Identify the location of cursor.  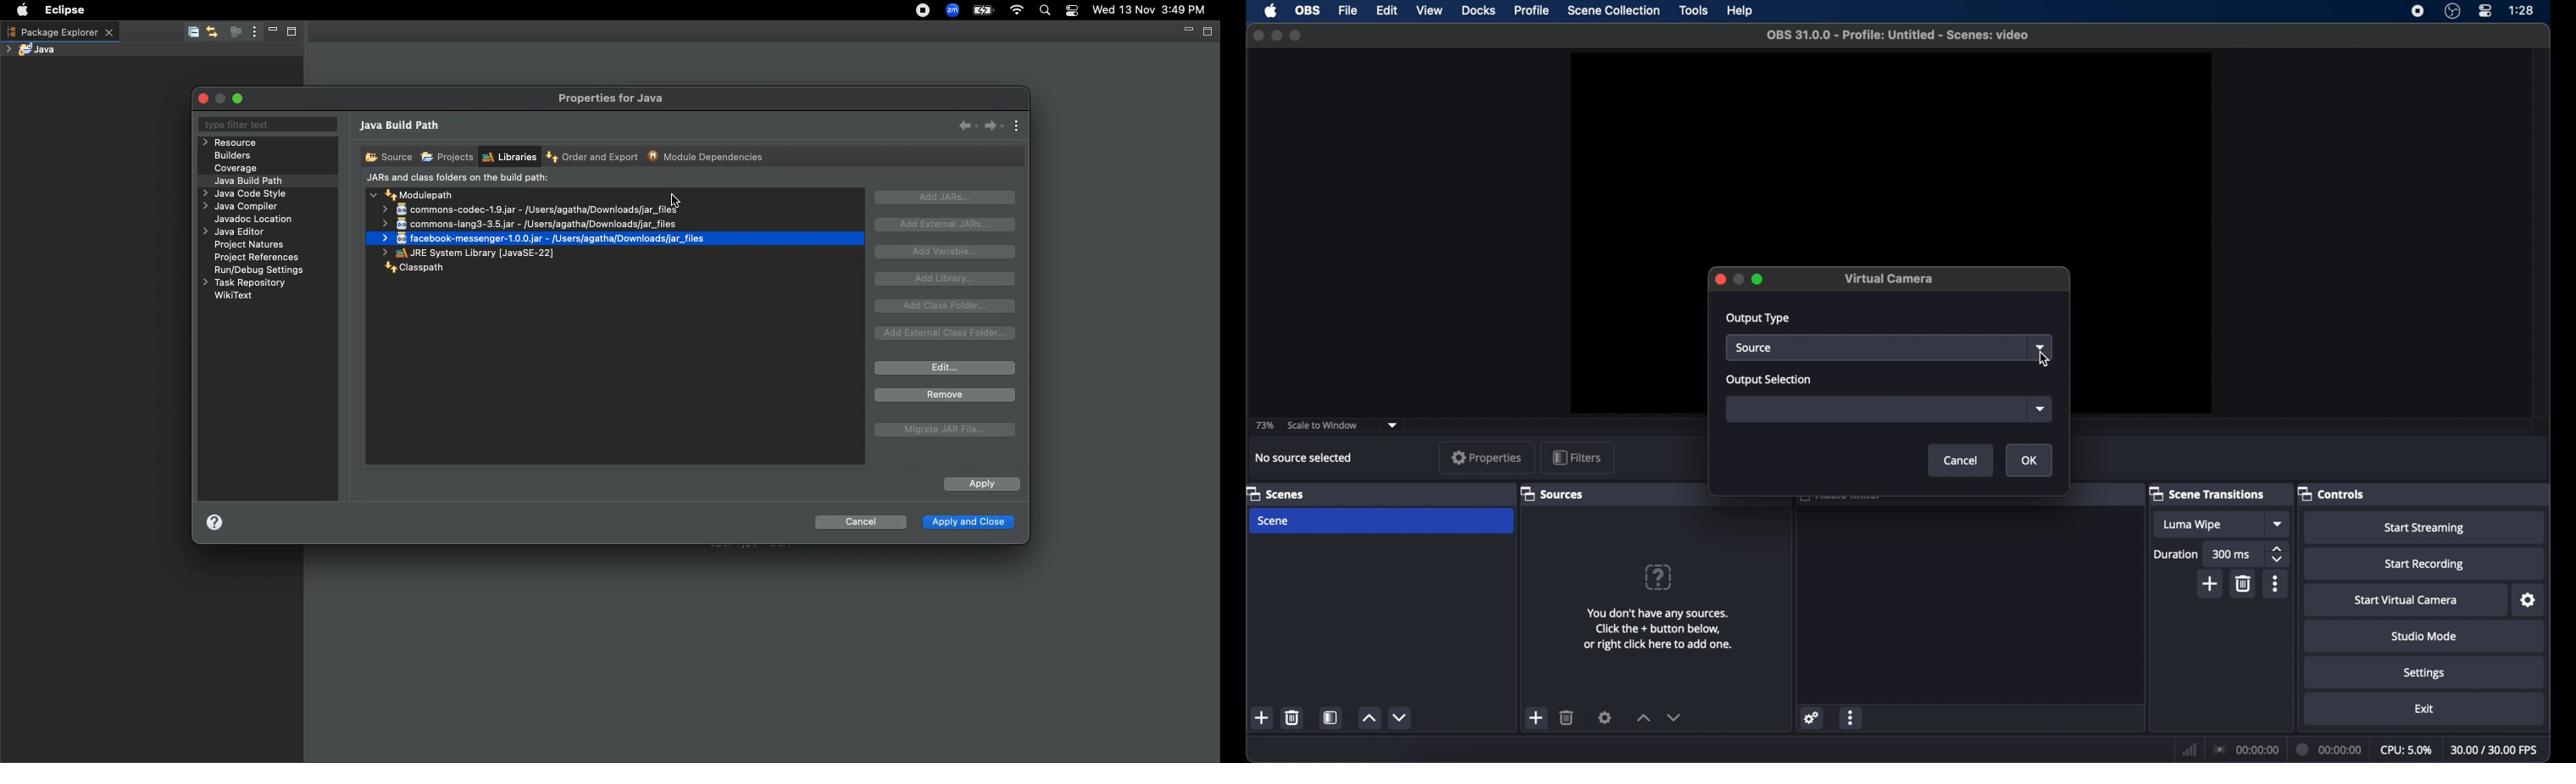
(2044, 358).